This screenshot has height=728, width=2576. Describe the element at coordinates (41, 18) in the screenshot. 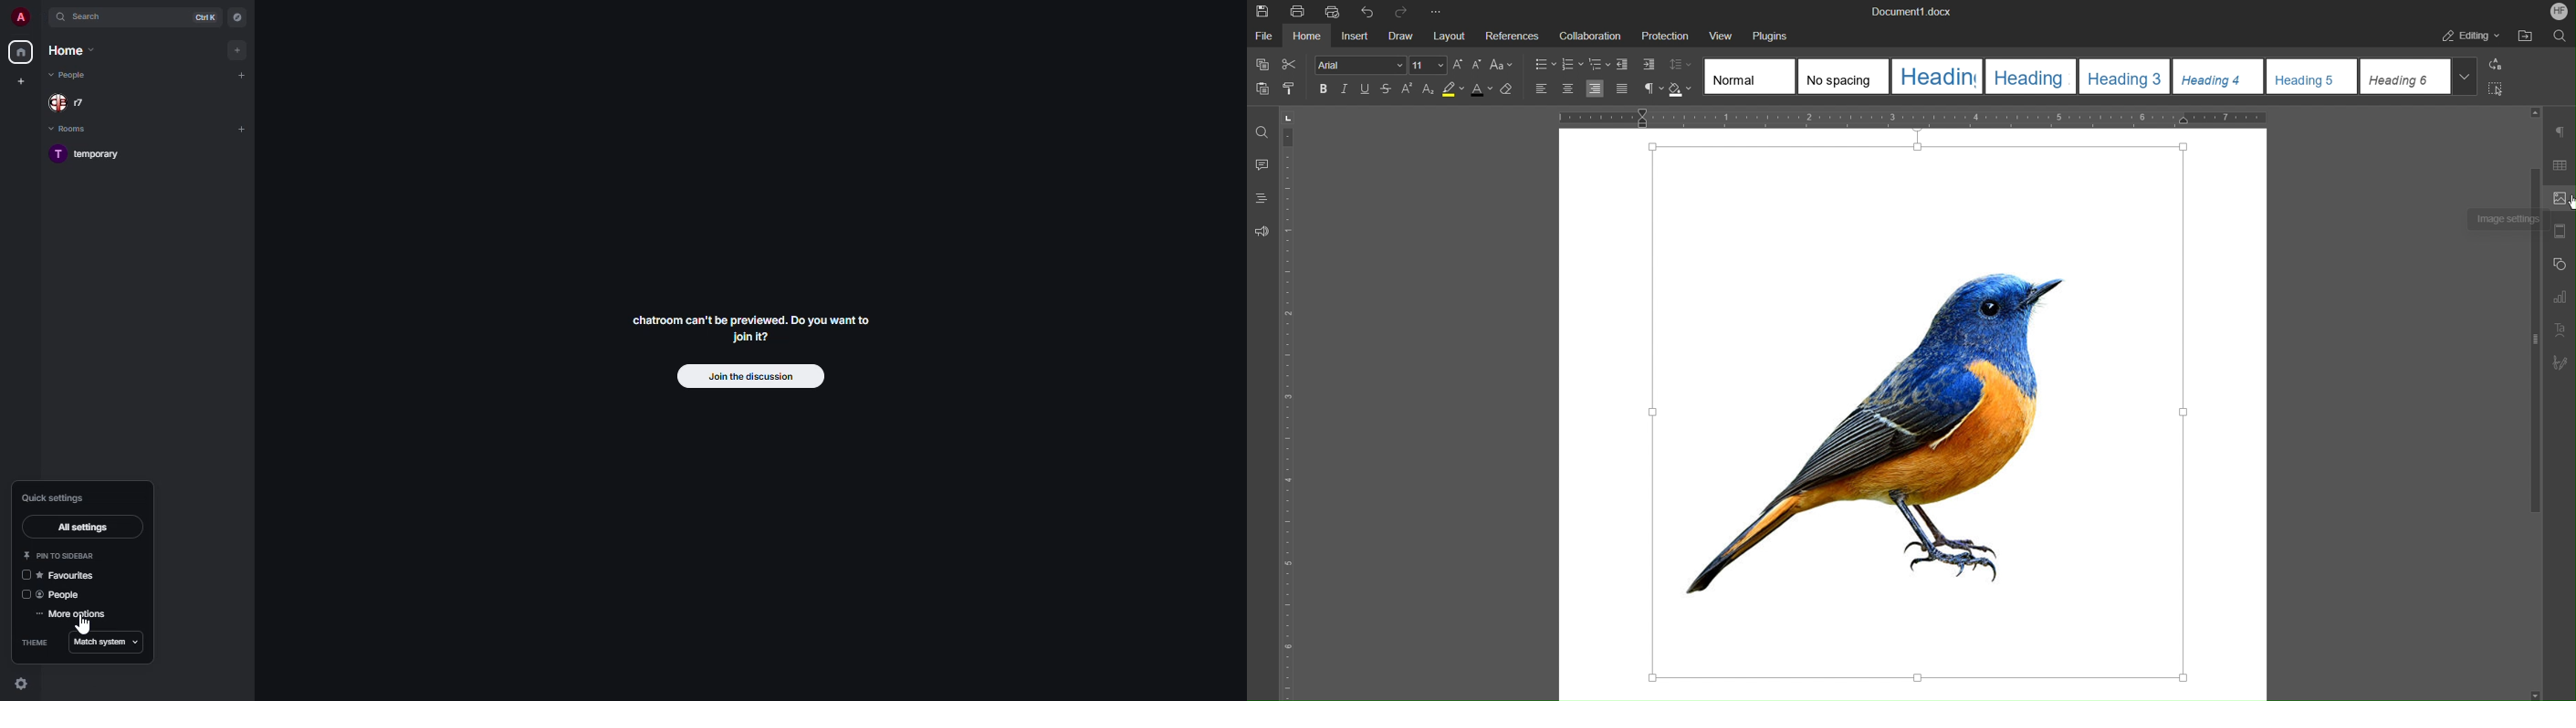

I see `expand` at that location.